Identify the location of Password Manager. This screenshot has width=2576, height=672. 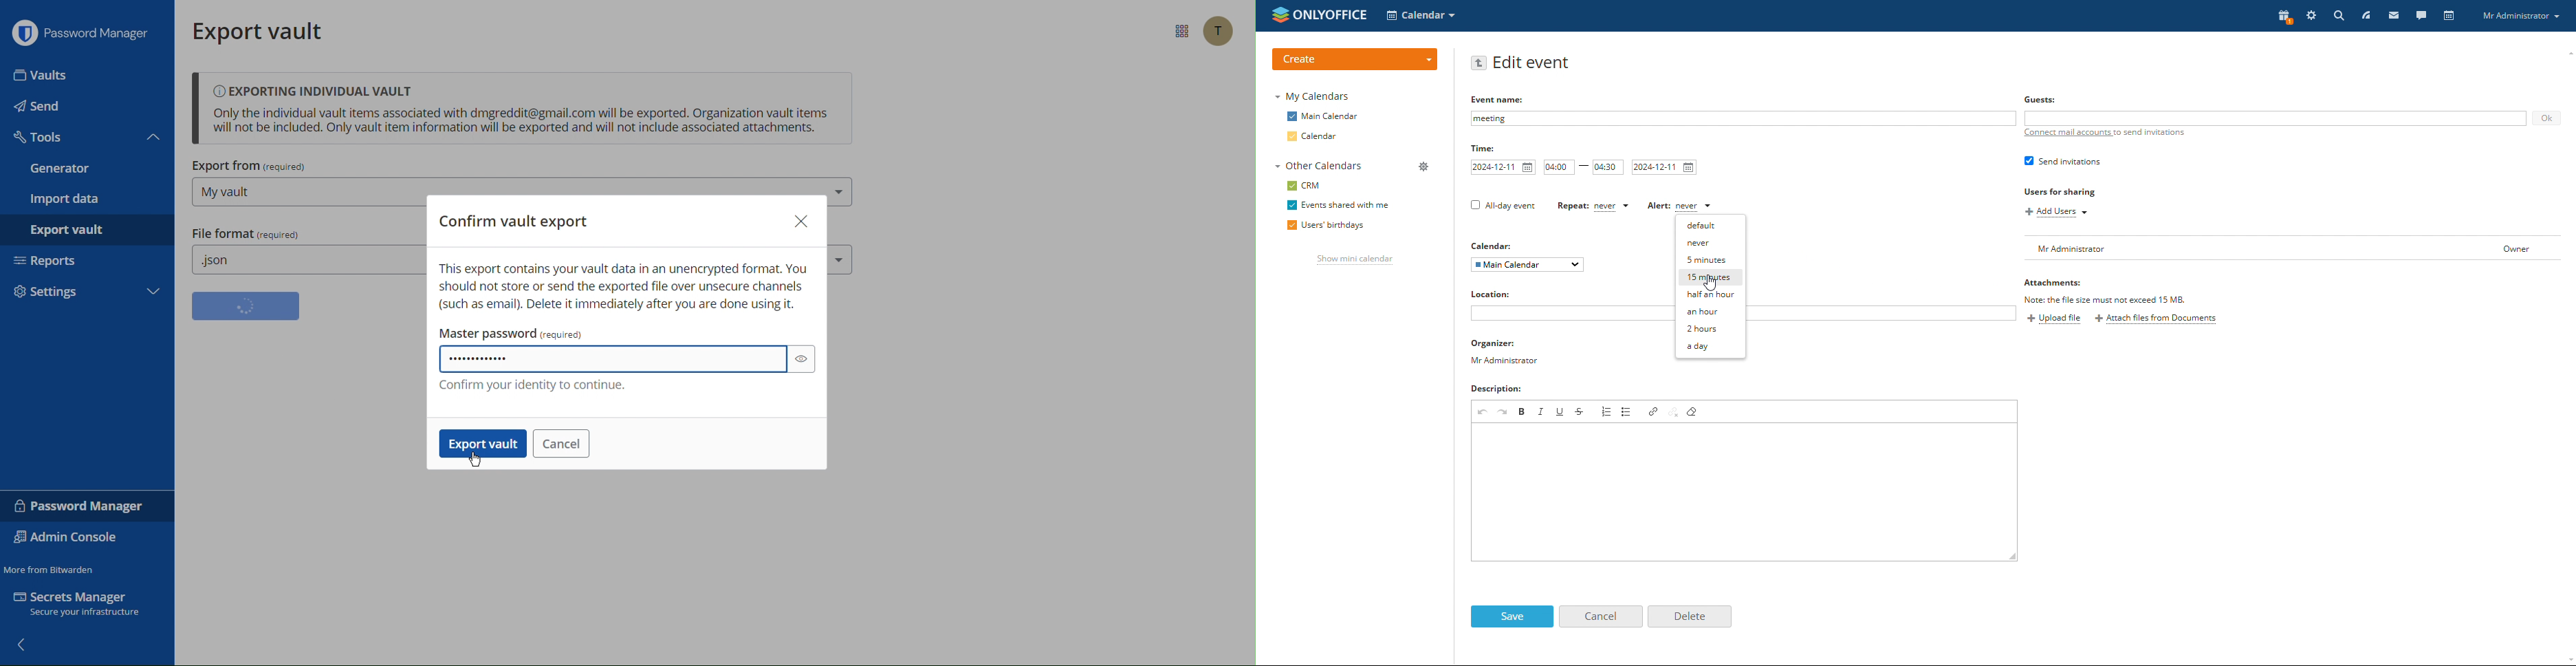
(83, 35).